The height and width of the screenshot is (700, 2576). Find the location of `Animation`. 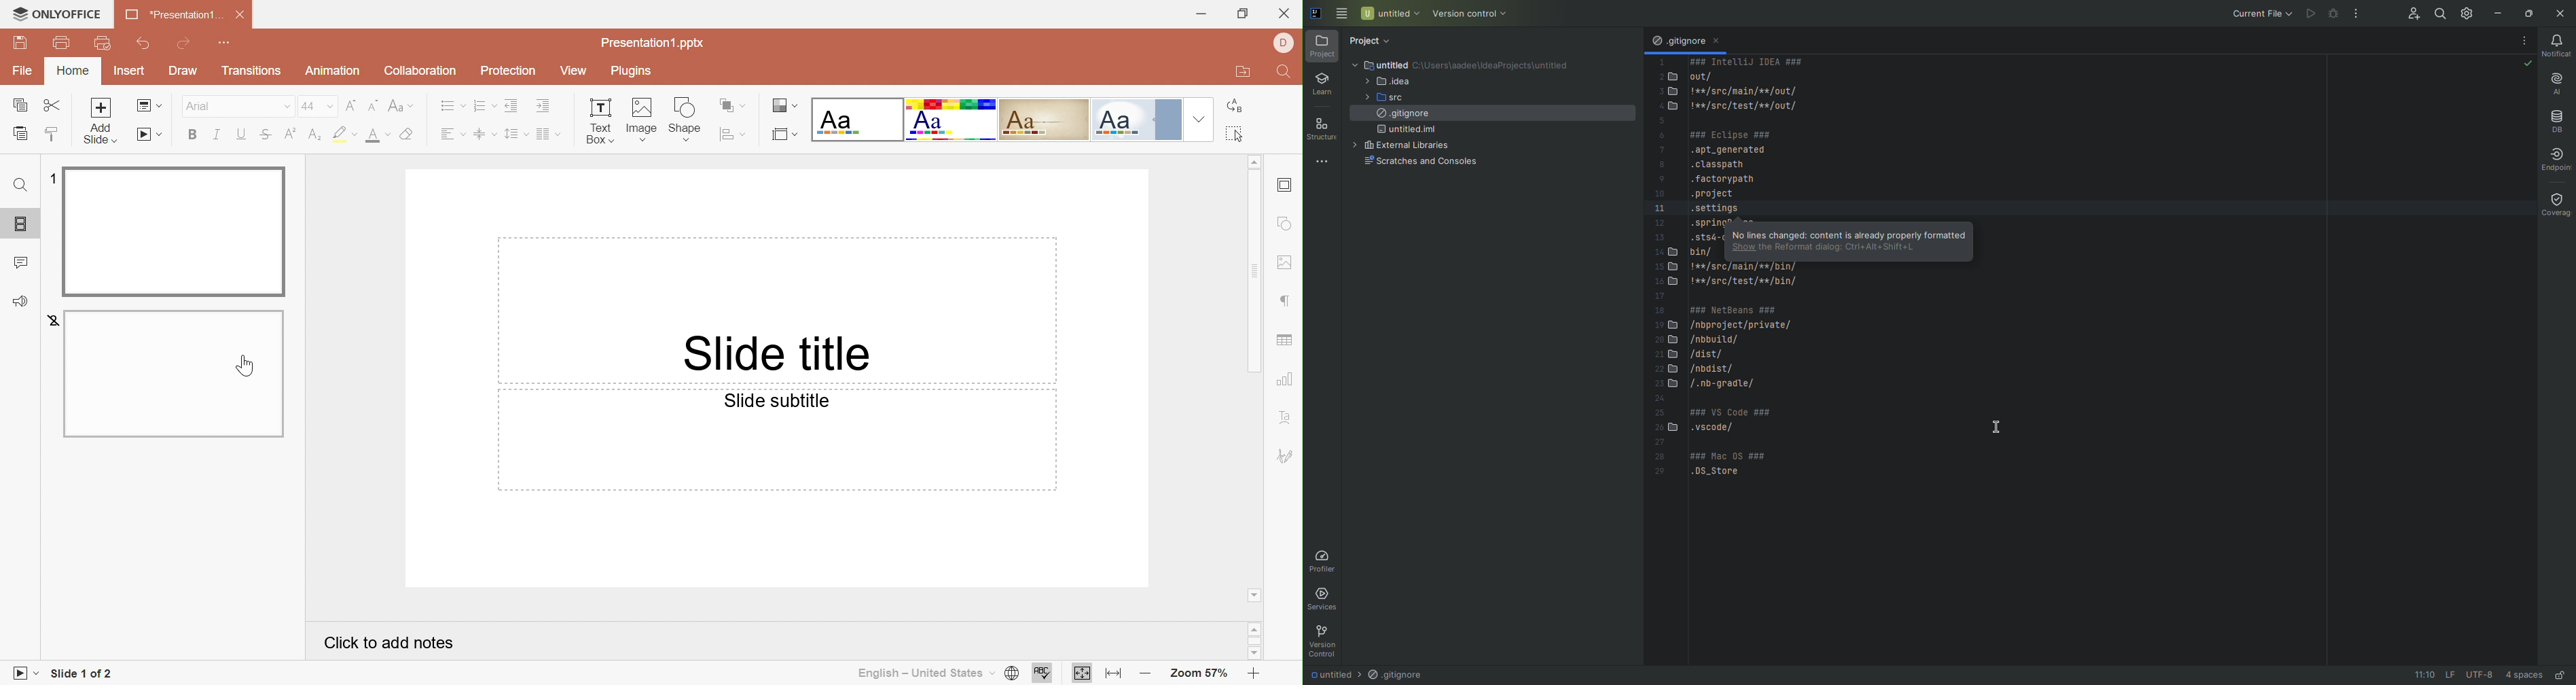

Animation is located at coordinates (335, 71).